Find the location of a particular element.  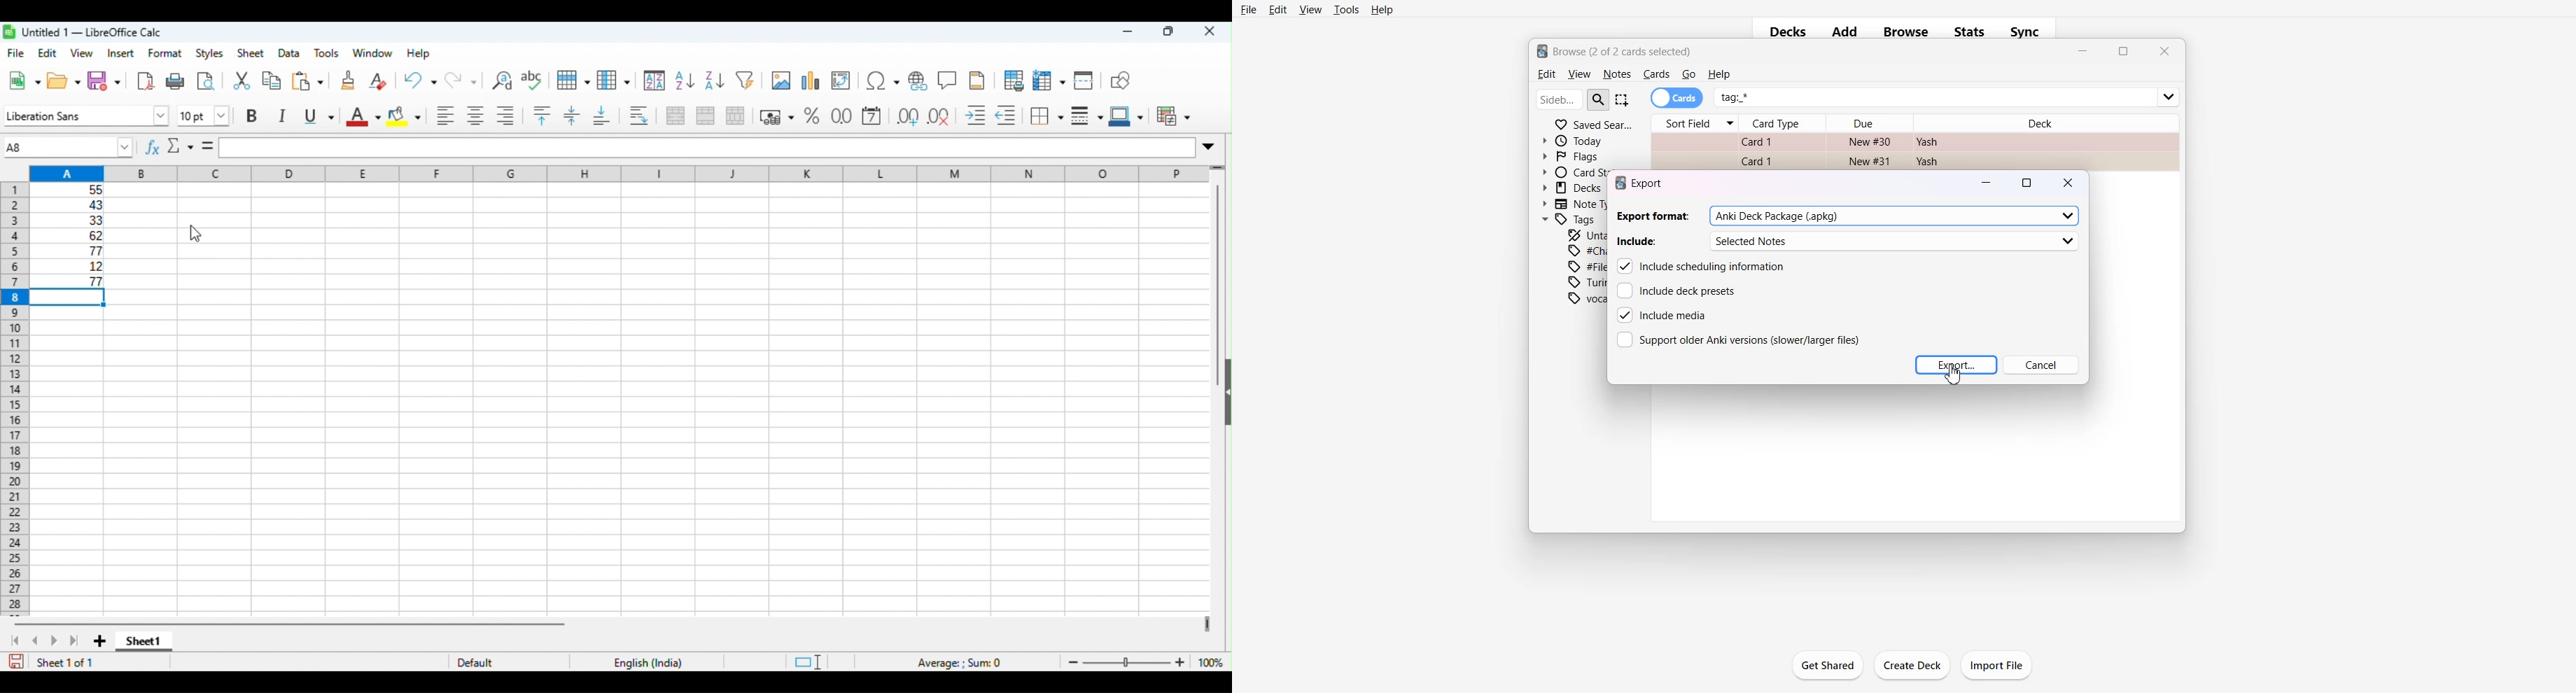

window is located at coordinates (372, 53).